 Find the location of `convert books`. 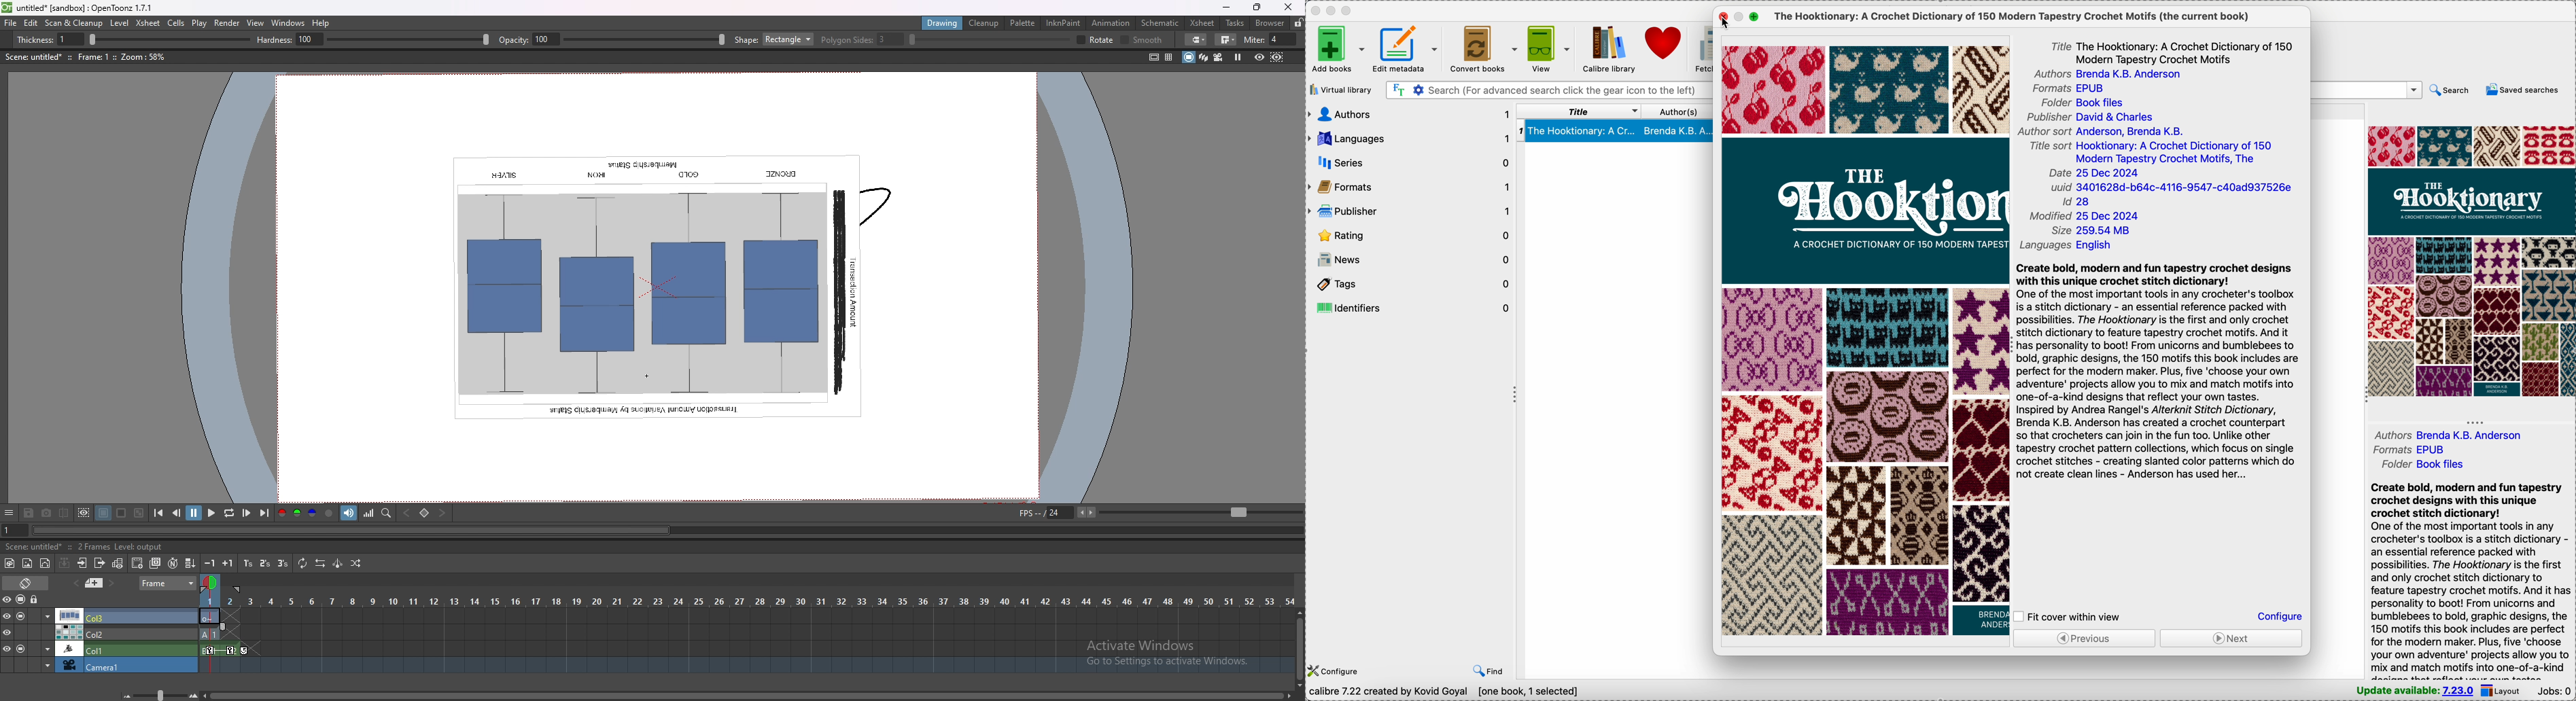

convert books is located at coordinates (1482, 49).